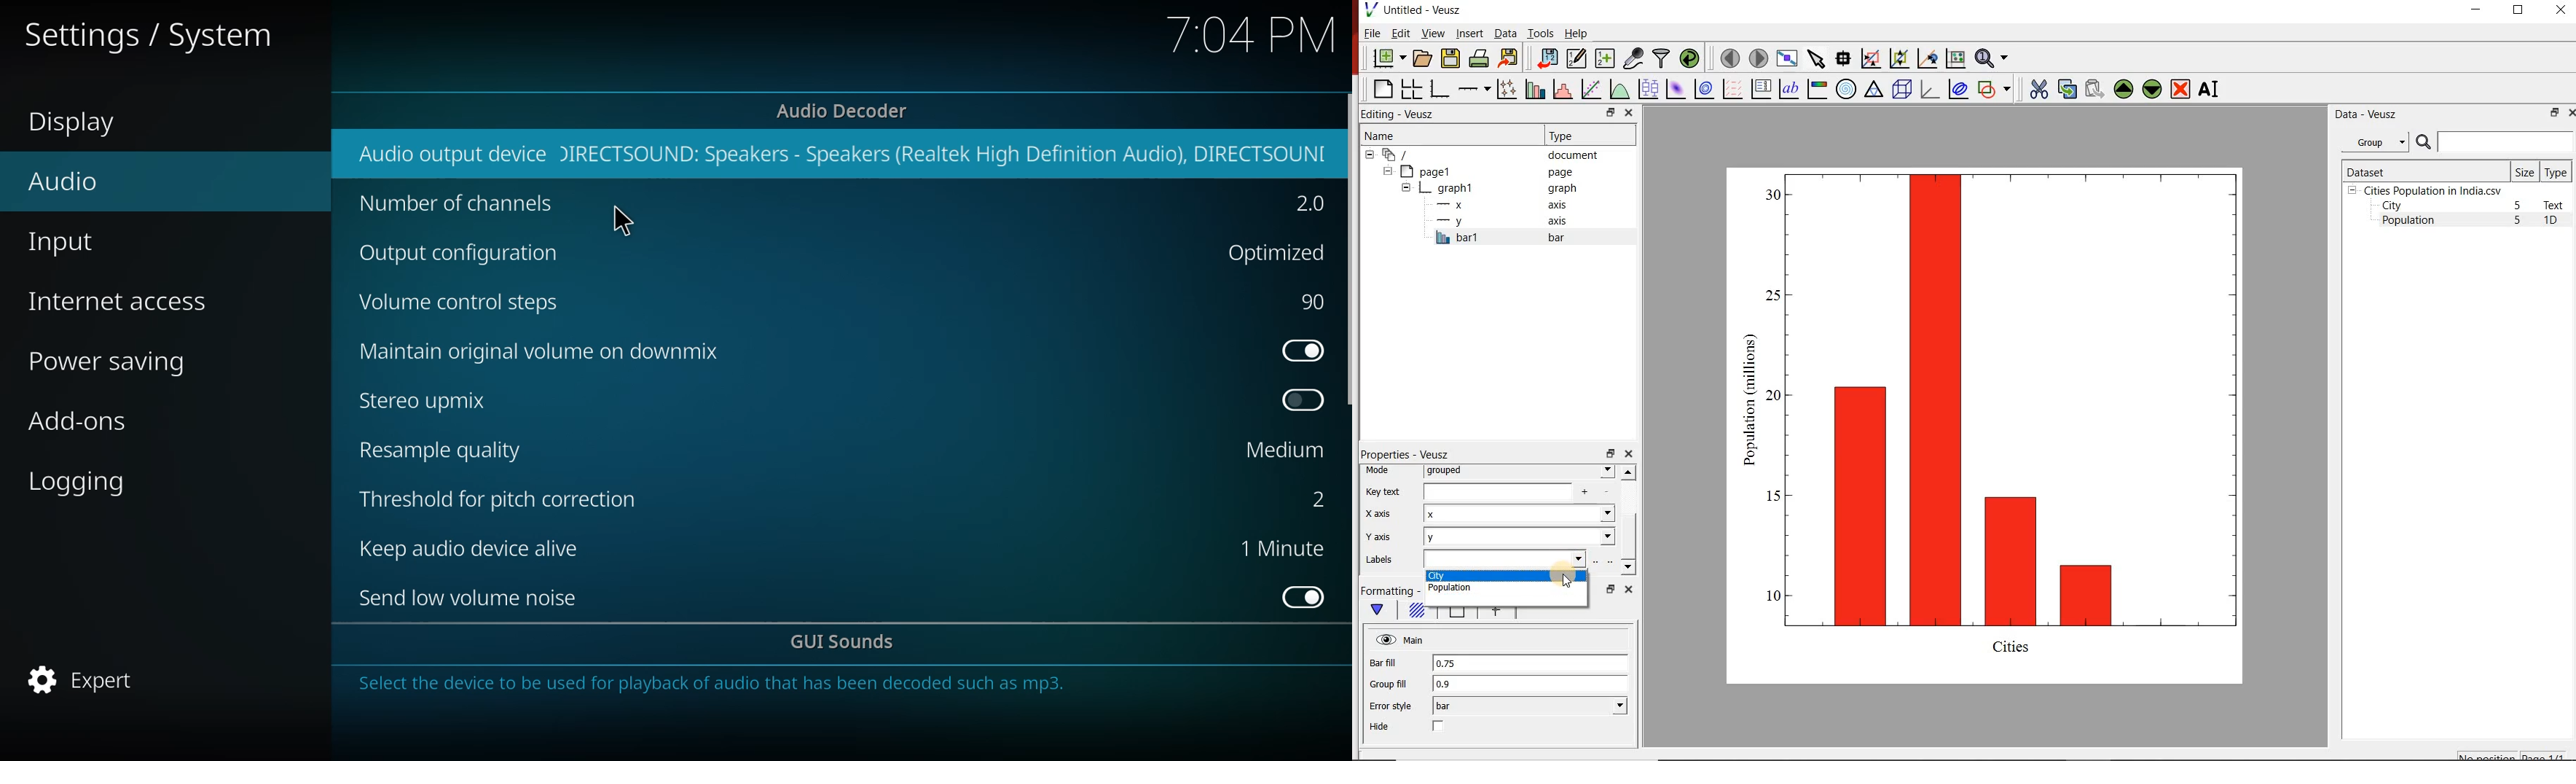 This screenshot has height=784, width=2576. I want to click on 3d scene, so click(1901, 88).